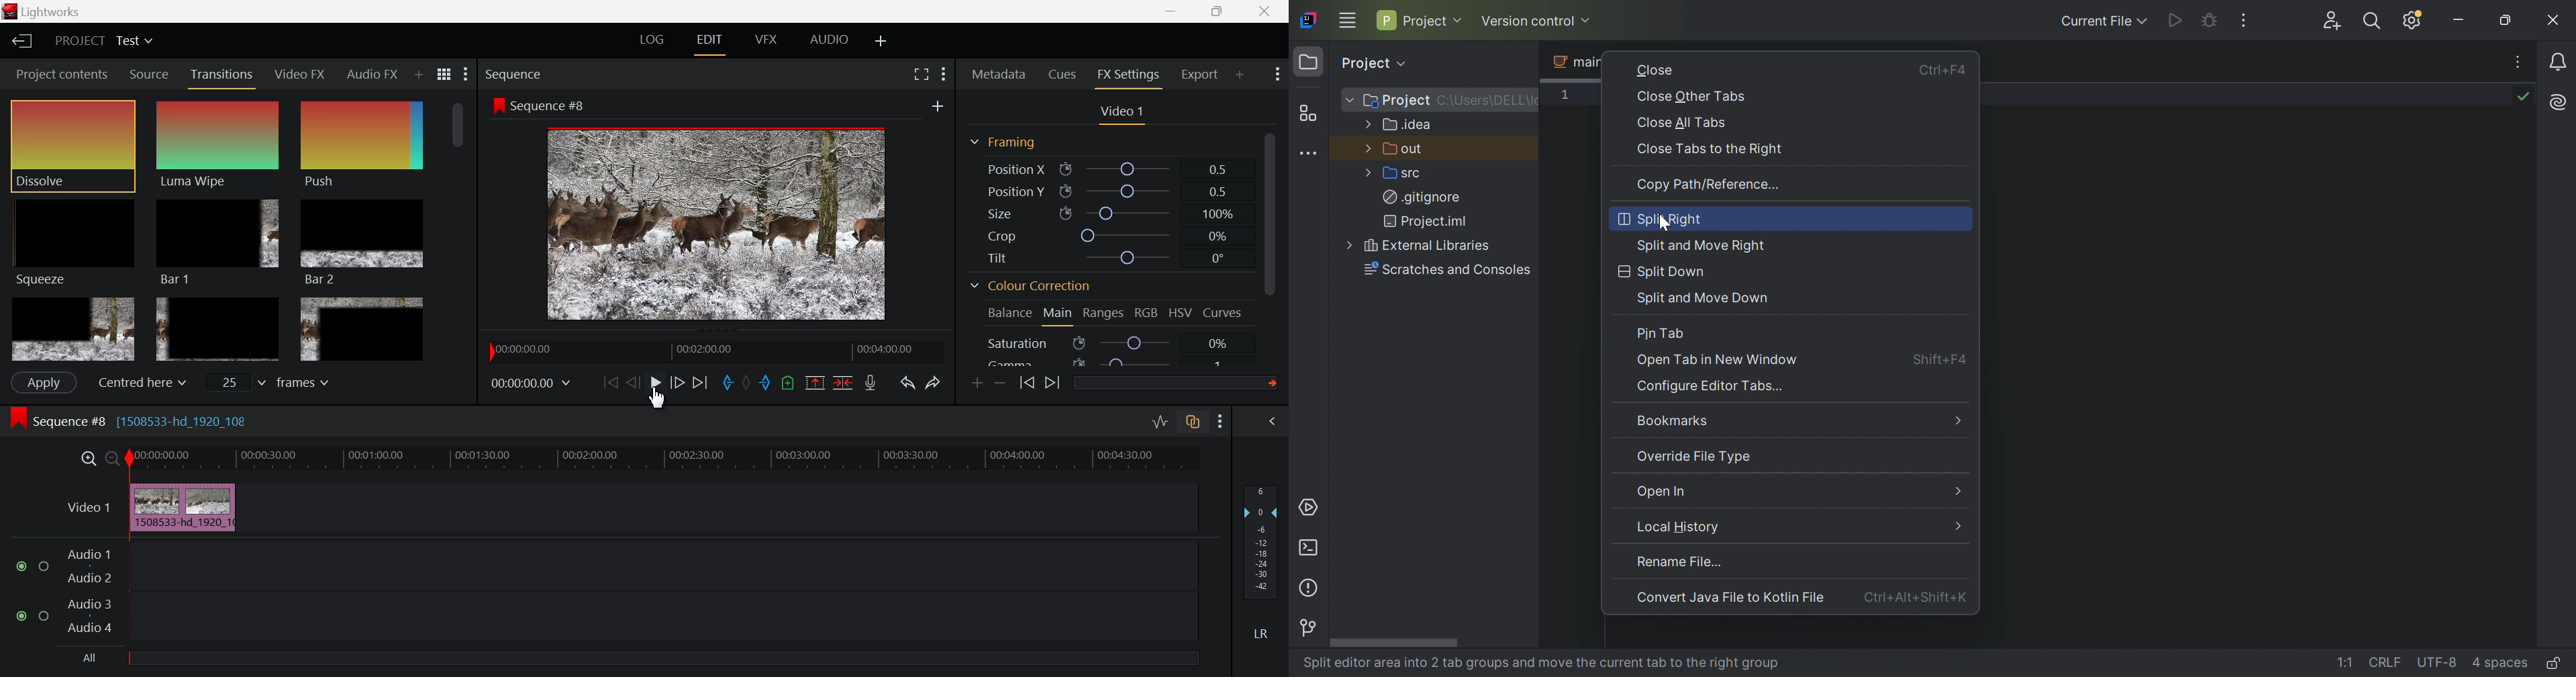 This screenshot has width=2576, height=700. What do you see at coordinates (678, 384) in the screenshot?
I see `Go Forward` at bounding box center [678, 384].